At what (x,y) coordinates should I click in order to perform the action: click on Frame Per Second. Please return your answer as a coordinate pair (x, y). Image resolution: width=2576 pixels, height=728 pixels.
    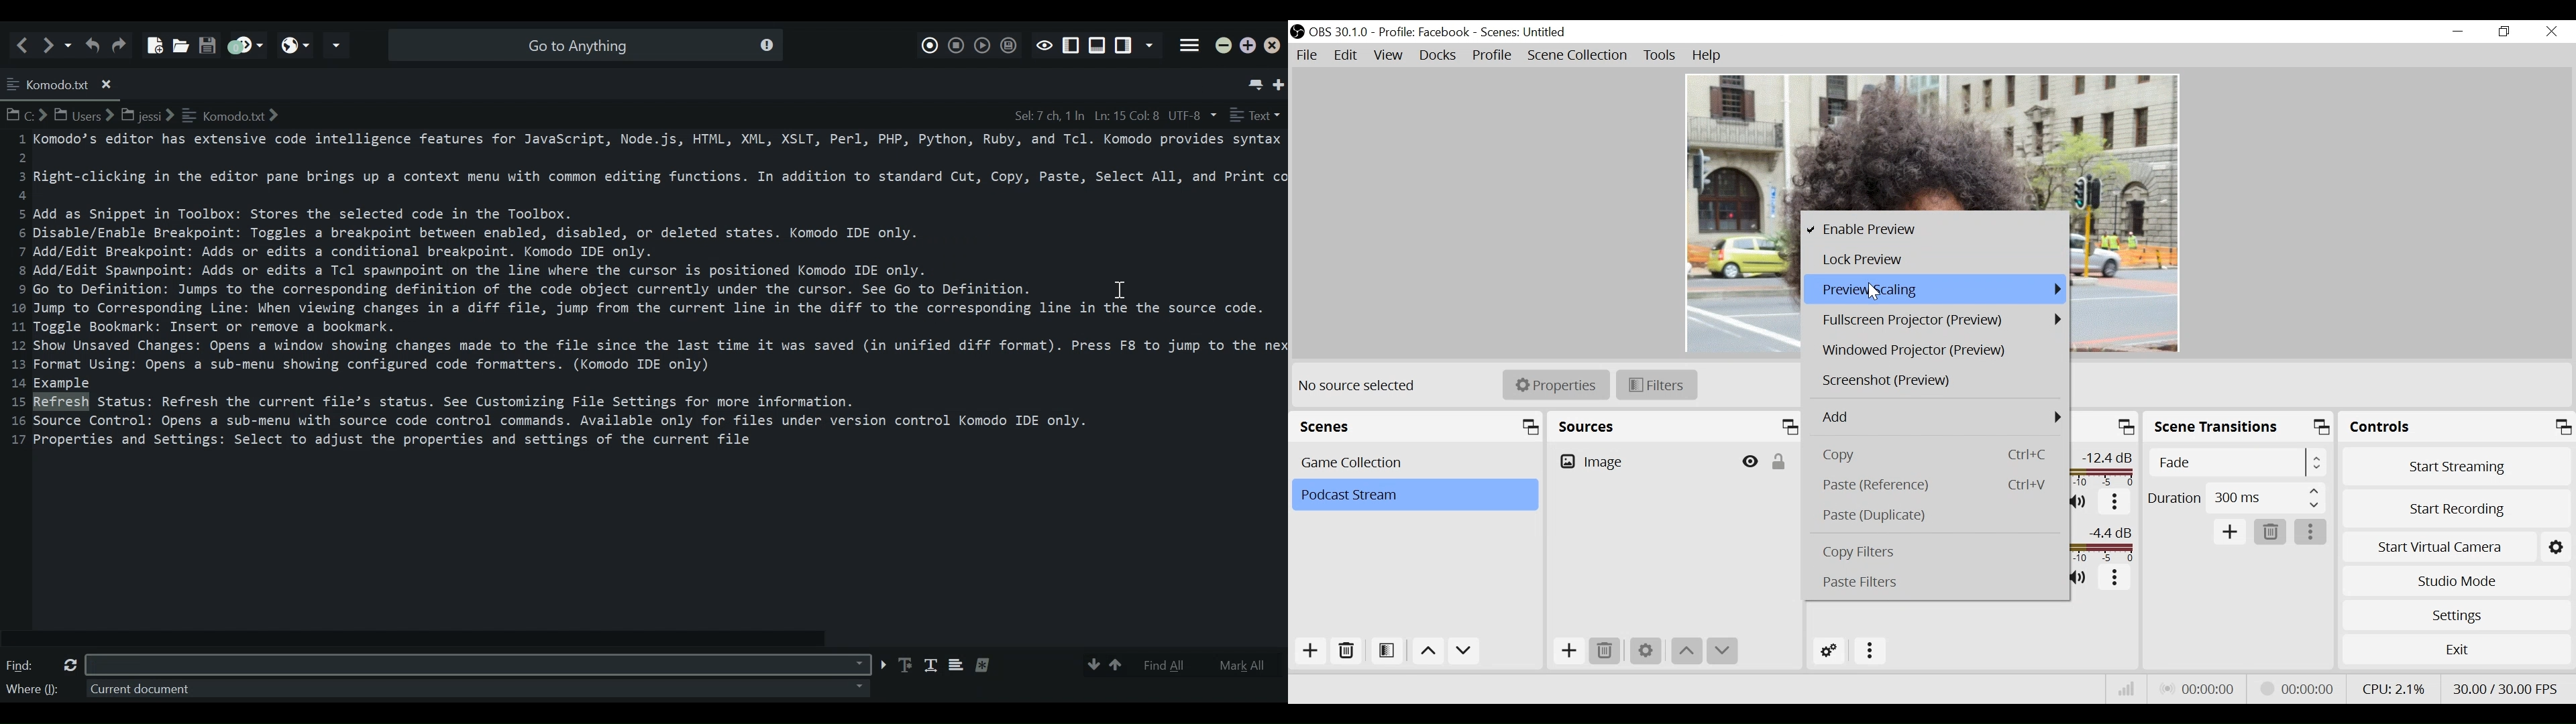
    Looking at the image, I should click on (2506, 689).